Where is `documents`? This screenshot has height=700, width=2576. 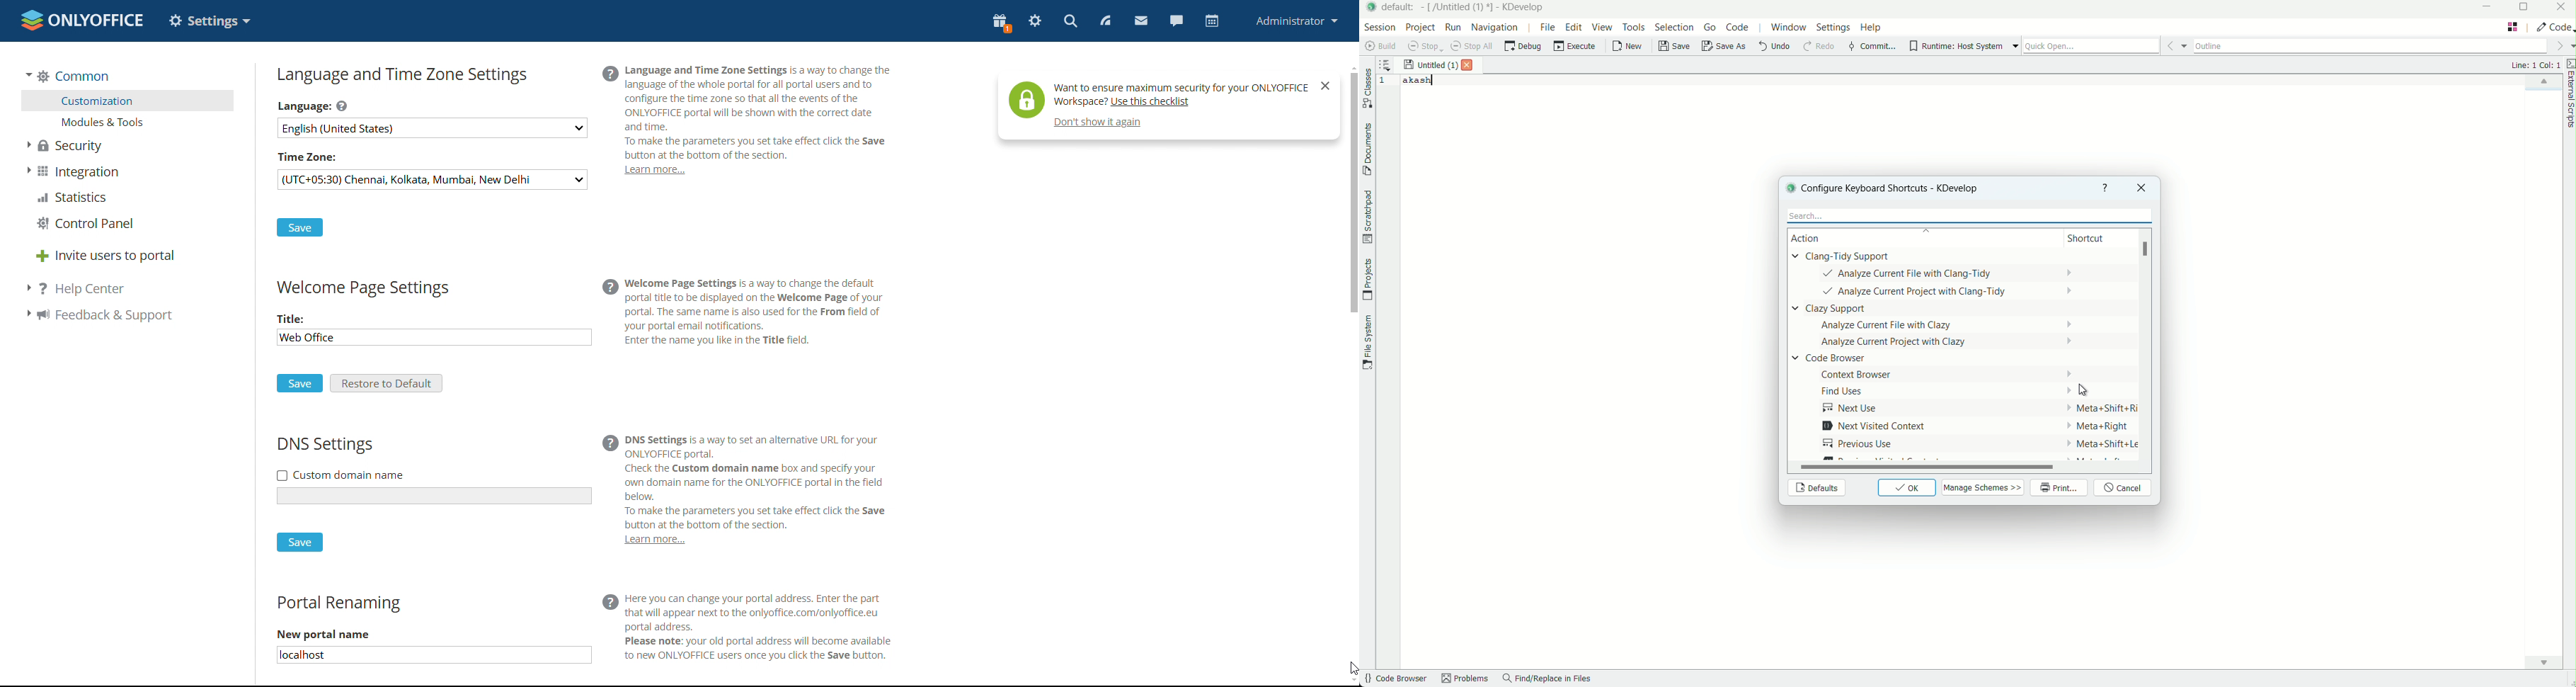 documents is located at coordinates (1367, 149).